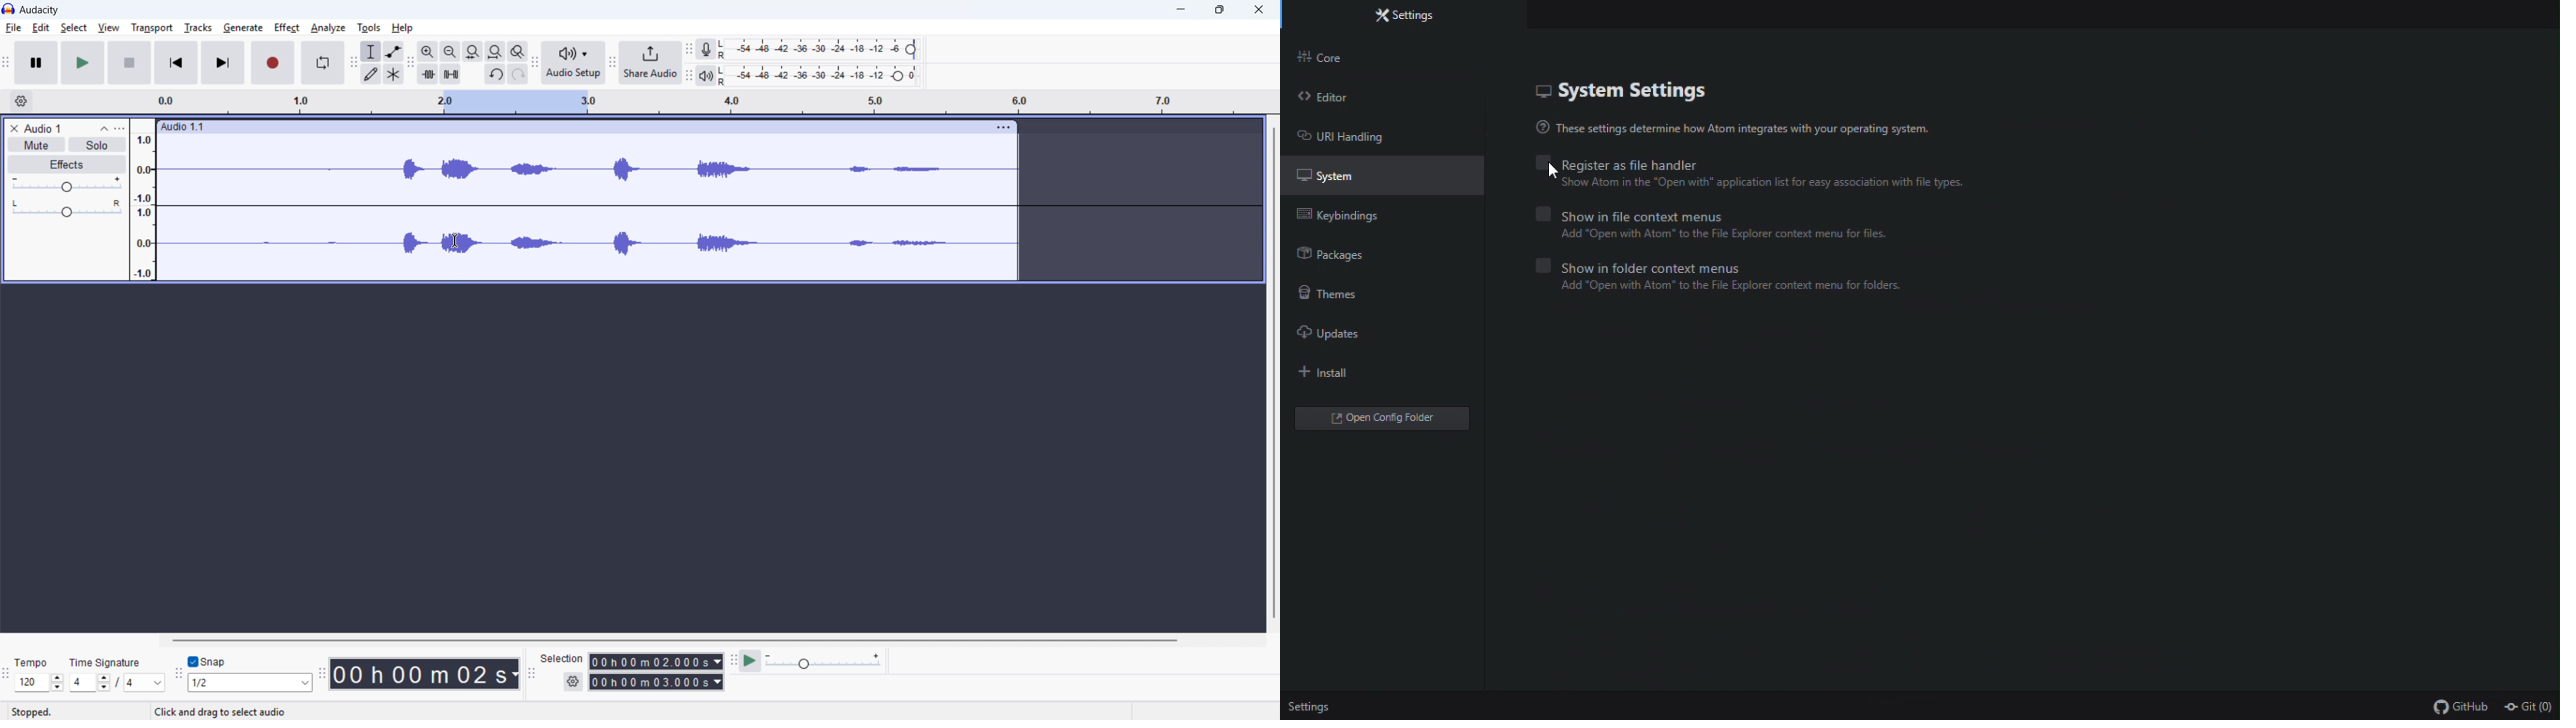 This screenshot has width=2576, height=728. What do you see at coordinates (822, 49) in the screenshot?
I see `Recording level` at bounding box center [822, 49].